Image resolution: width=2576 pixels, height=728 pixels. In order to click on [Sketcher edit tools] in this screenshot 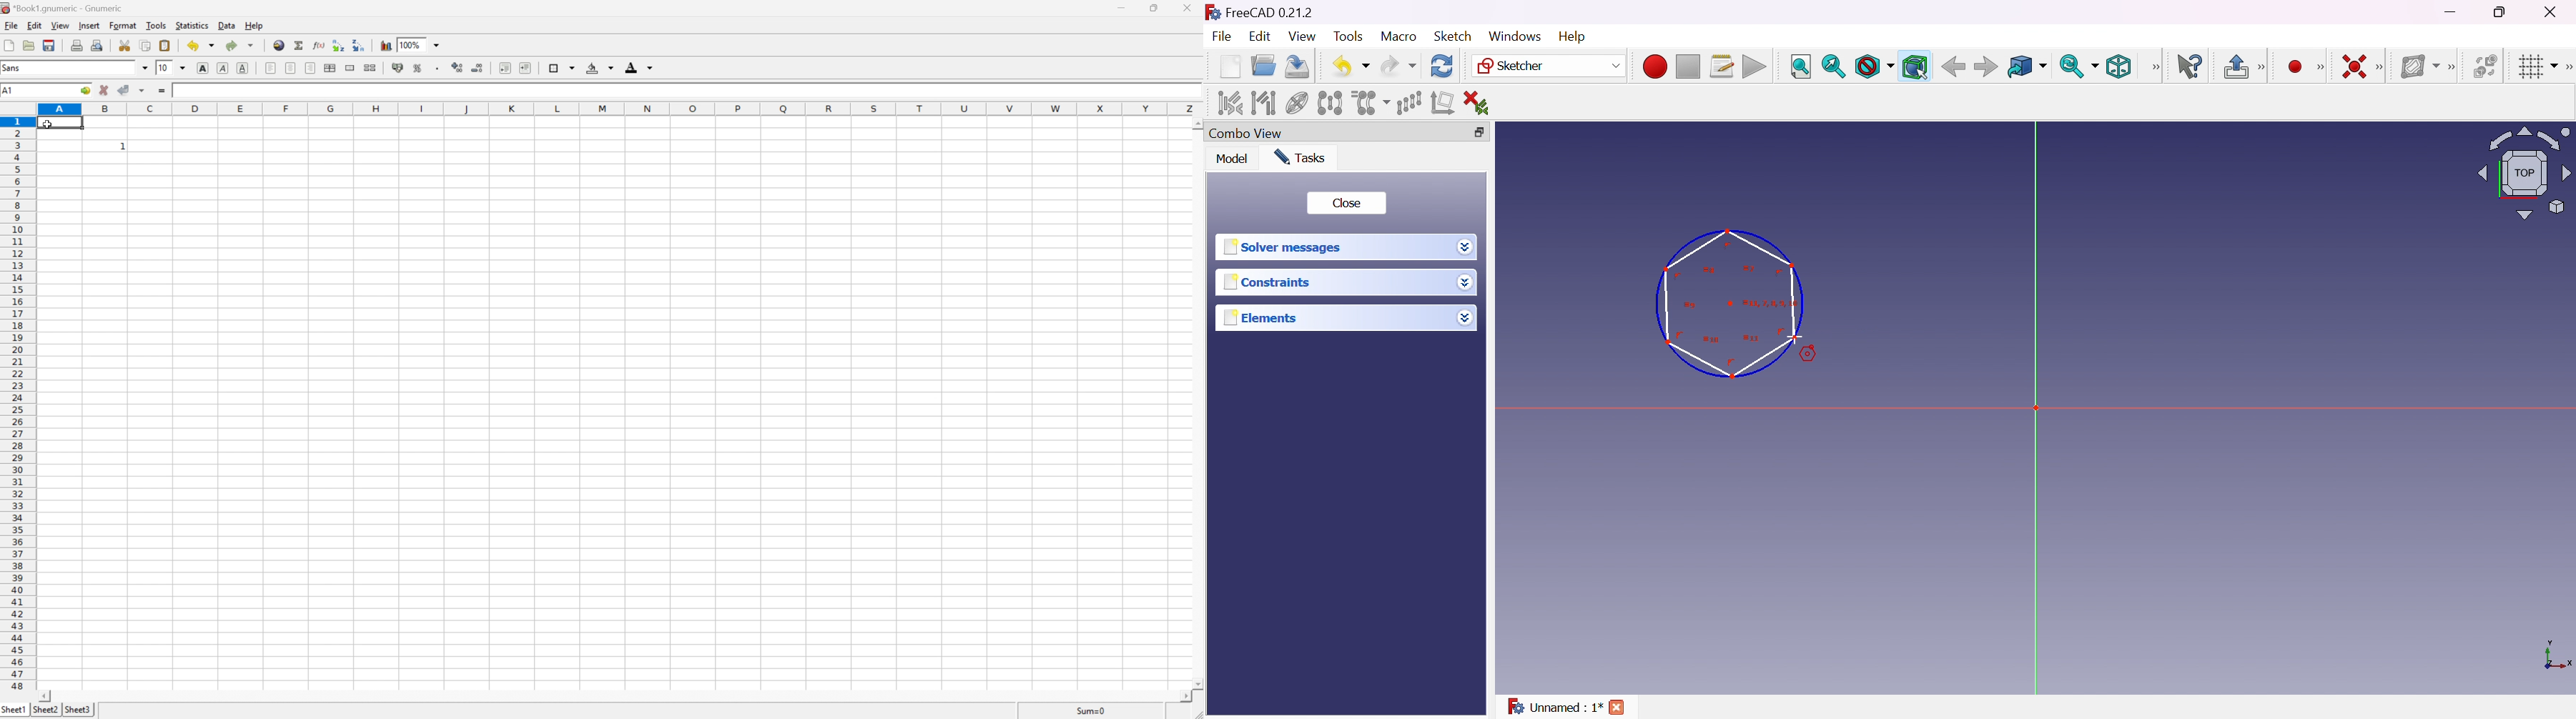, I will do `click(2567, 67)`.